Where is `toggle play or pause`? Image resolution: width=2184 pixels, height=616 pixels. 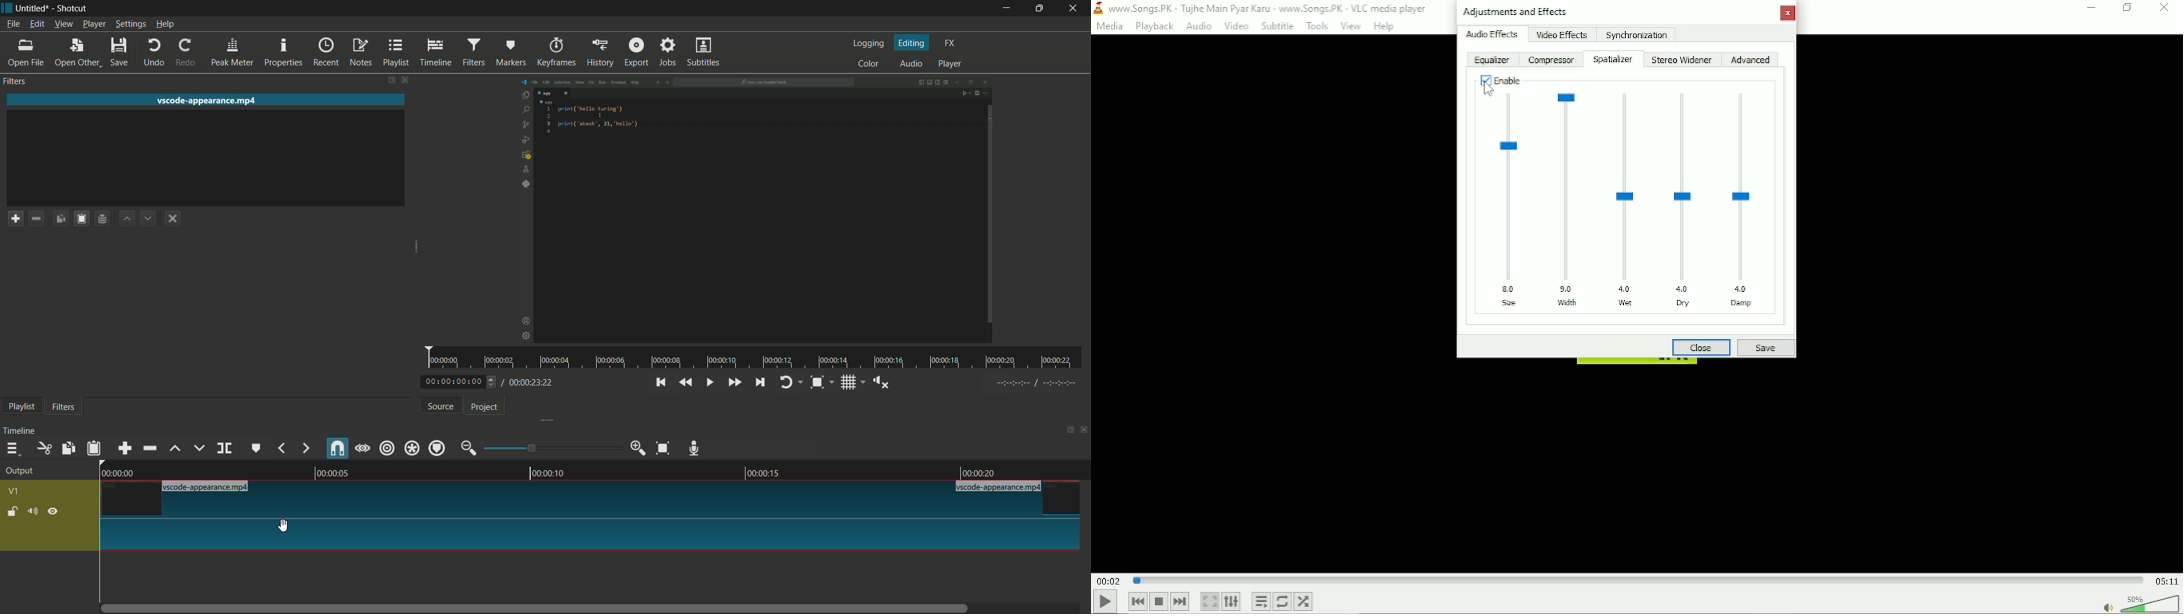 toggle play or pause is located at coordinates (708, 383).